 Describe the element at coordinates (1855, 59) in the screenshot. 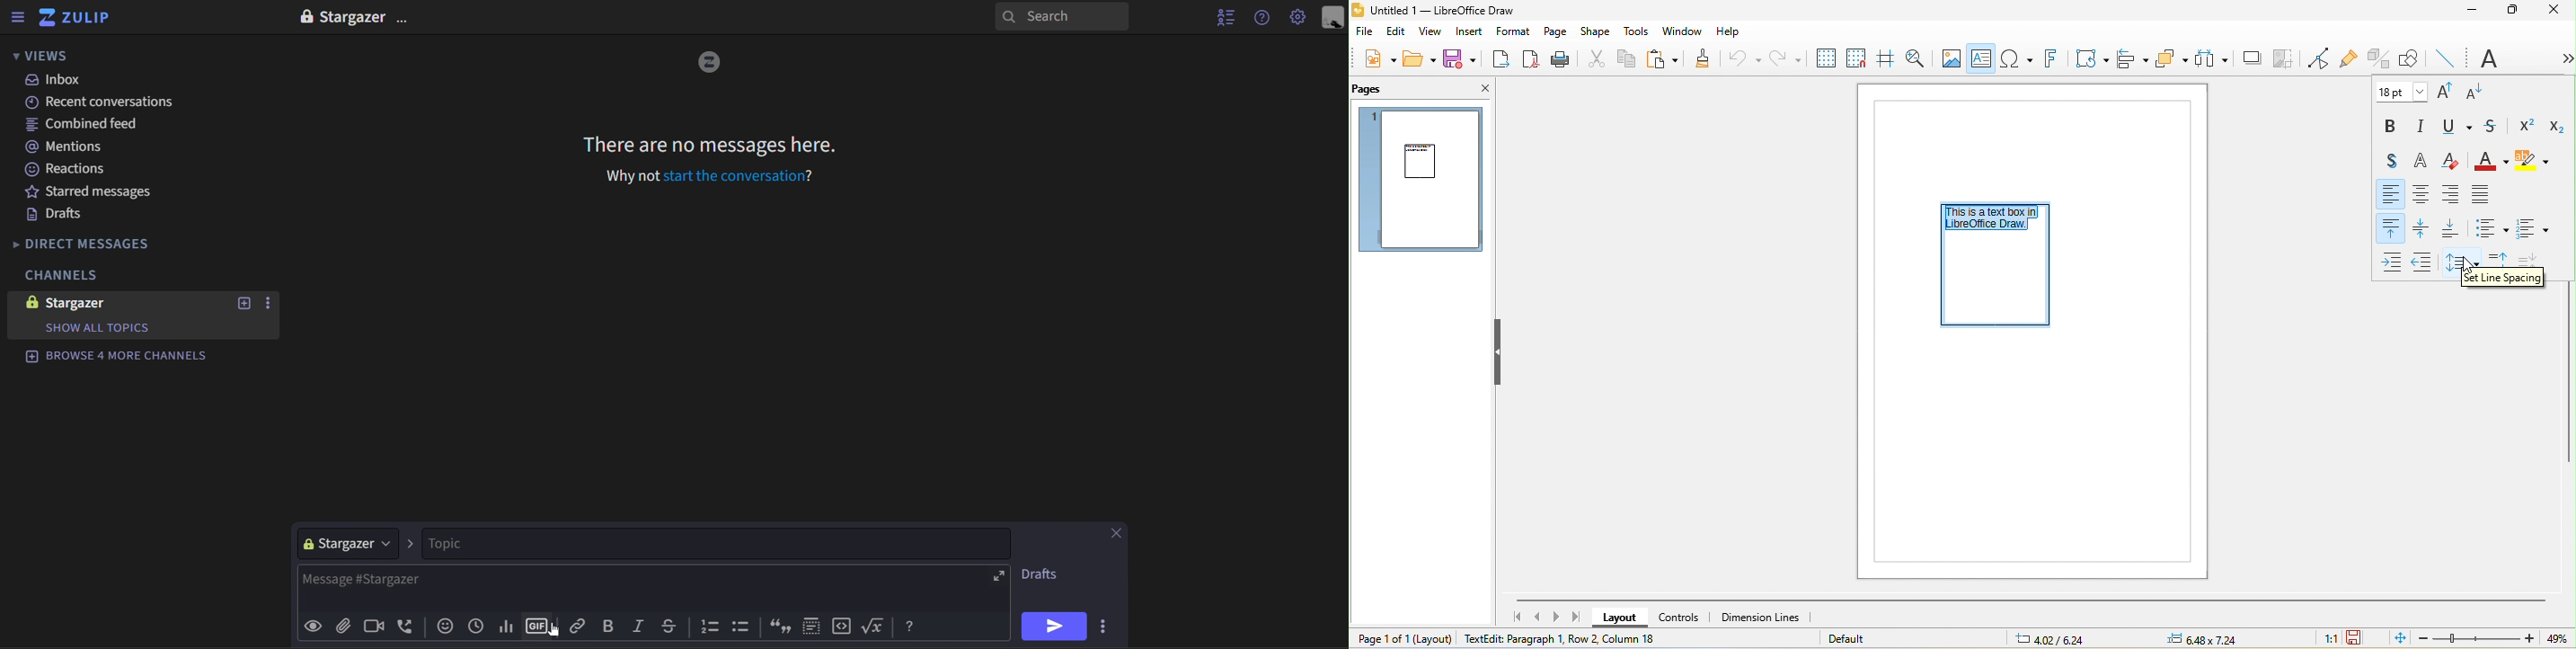

I see `snap to grid` at that location.